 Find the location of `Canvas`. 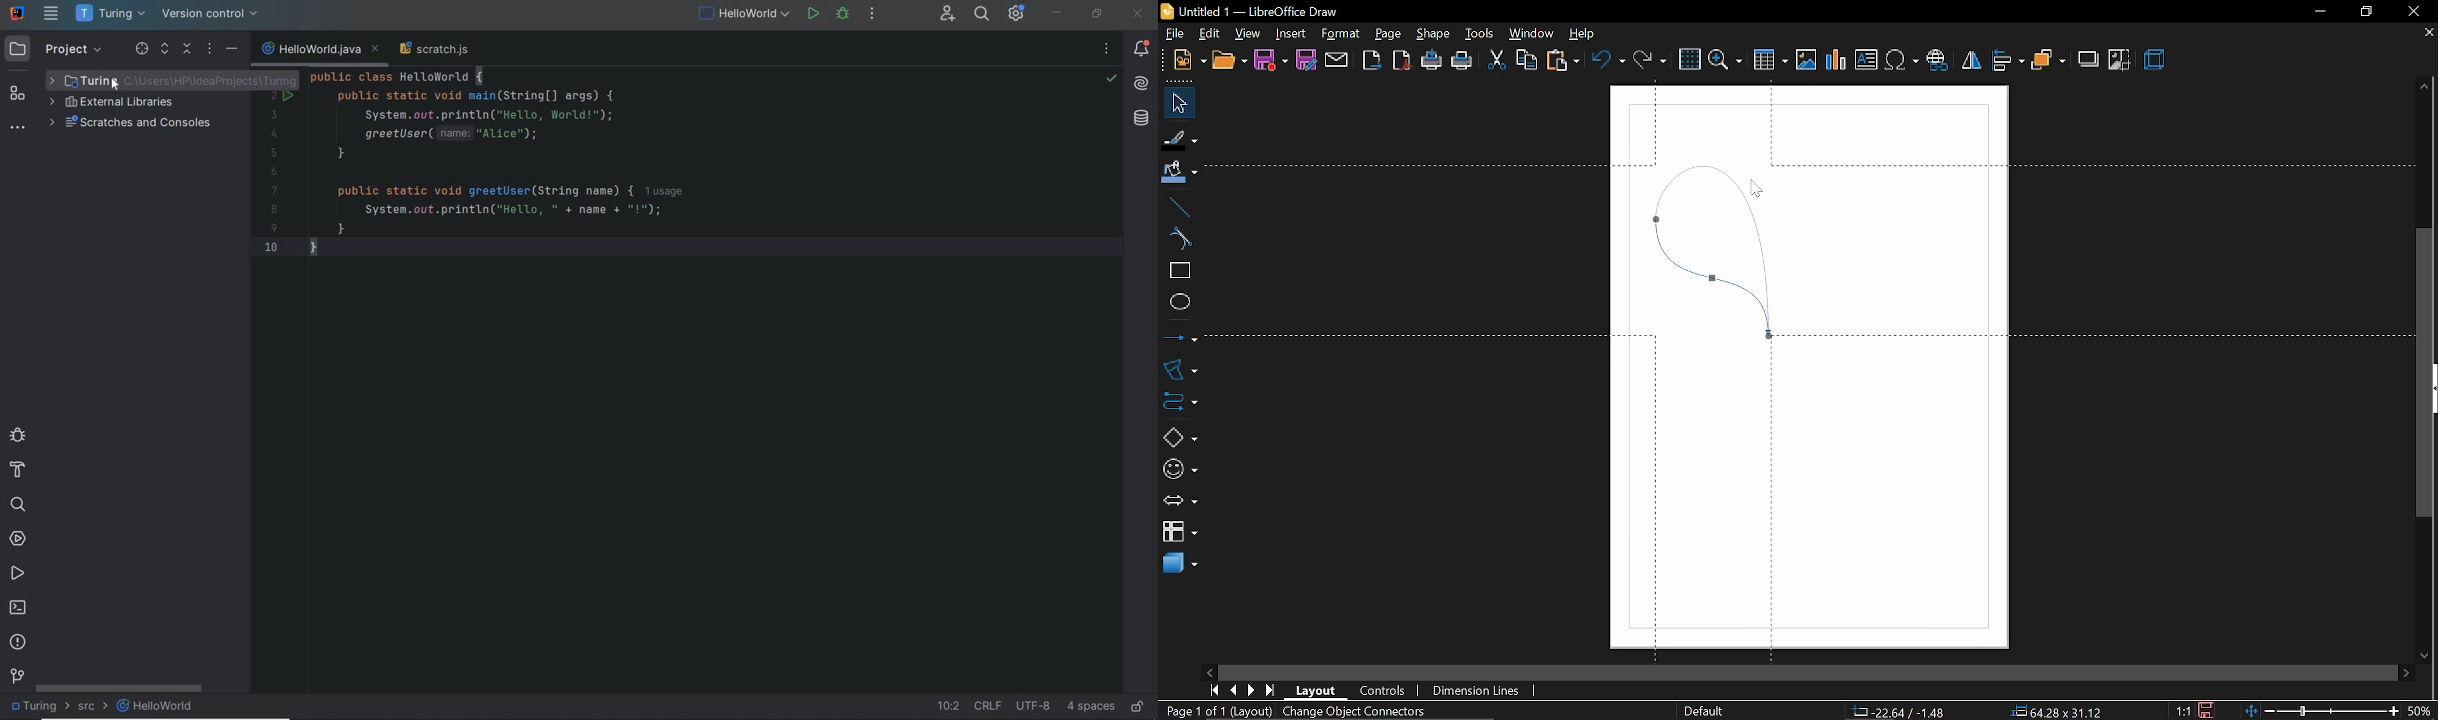

Canvas is located at coordinates (1810, 365).